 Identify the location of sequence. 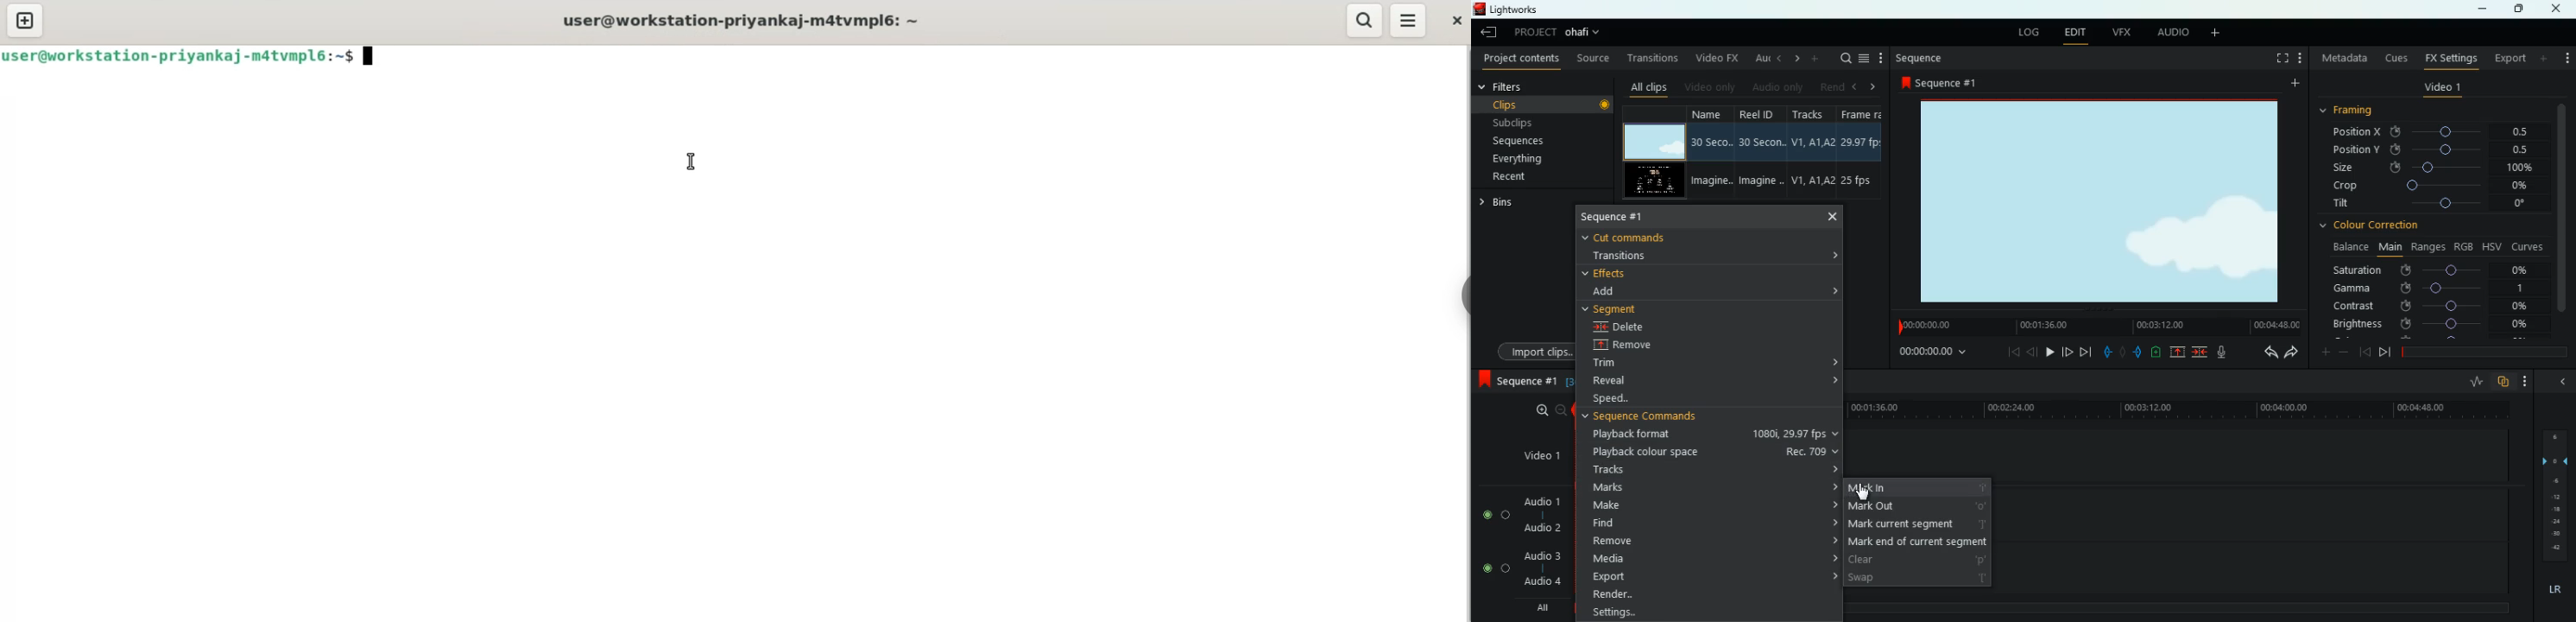
(1922, 59).